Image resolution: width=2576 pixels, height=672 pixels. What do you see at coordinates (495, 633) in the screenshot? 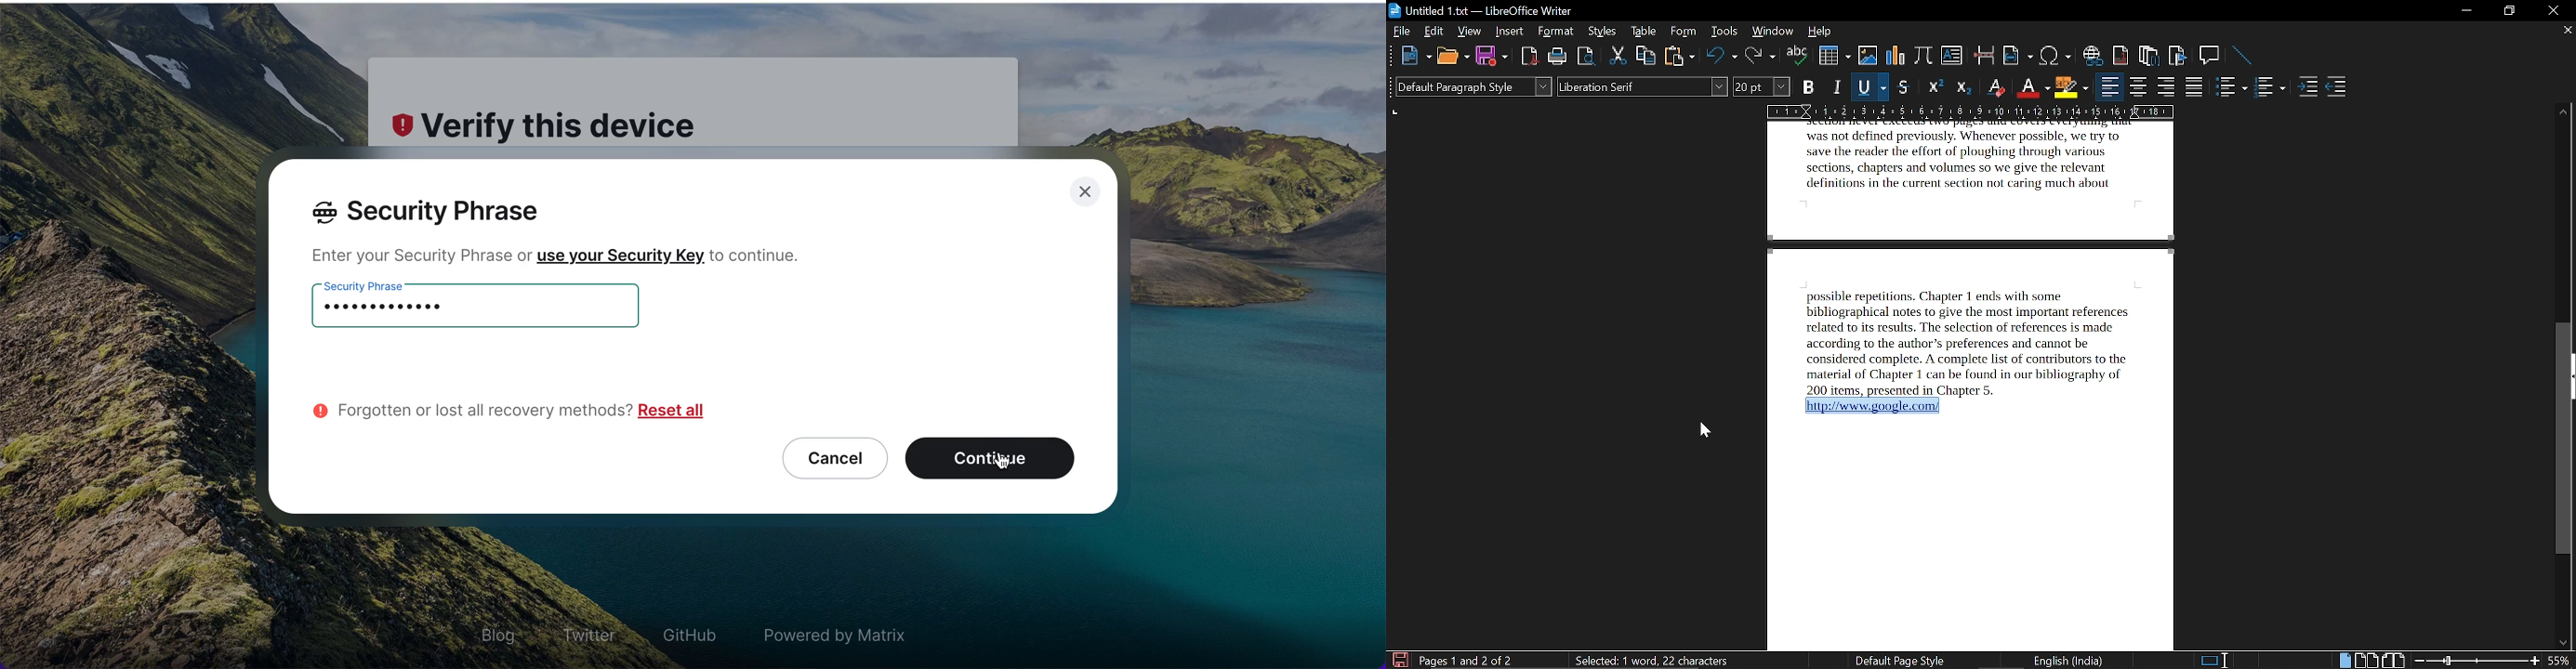
I see `blog` at bounding box center [495, 633].